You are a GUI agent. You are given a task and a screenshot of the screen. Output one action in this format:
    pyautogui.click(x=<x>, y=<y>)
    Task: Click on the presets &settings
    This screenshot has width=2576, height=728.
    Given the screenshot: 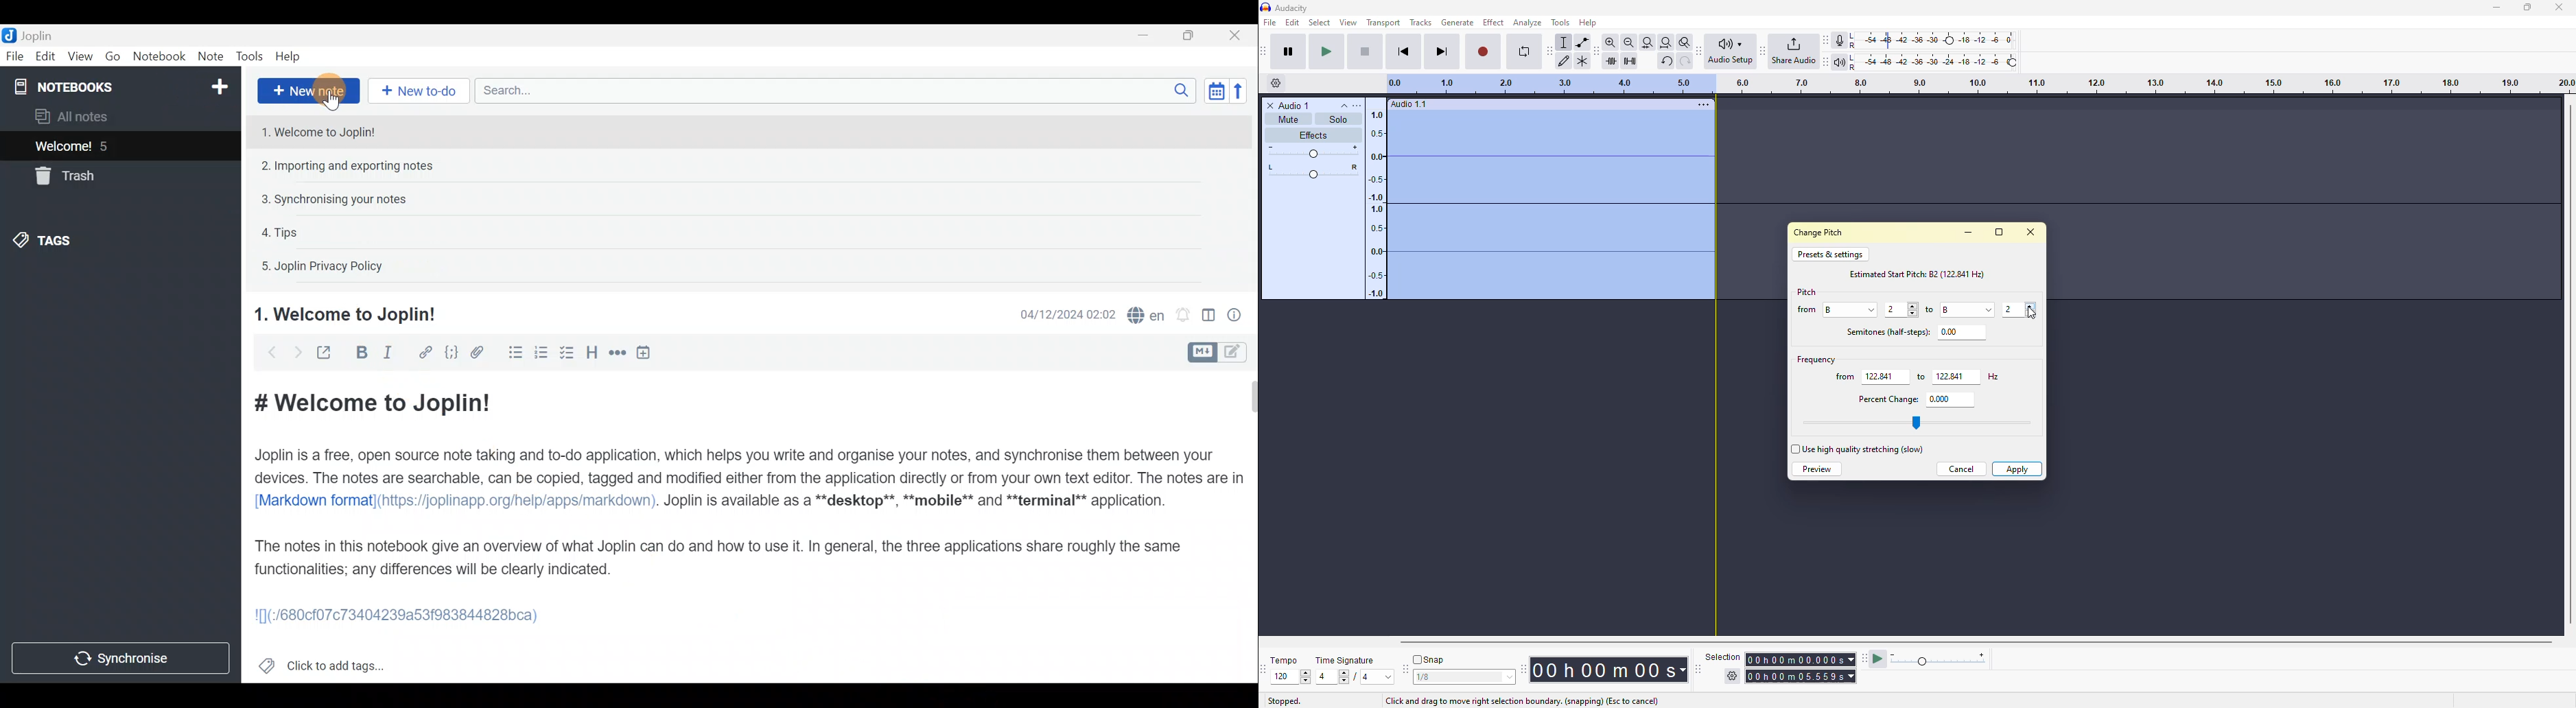 What is the action you would take?
    pyautogui.click(x=1829, y=254)
    